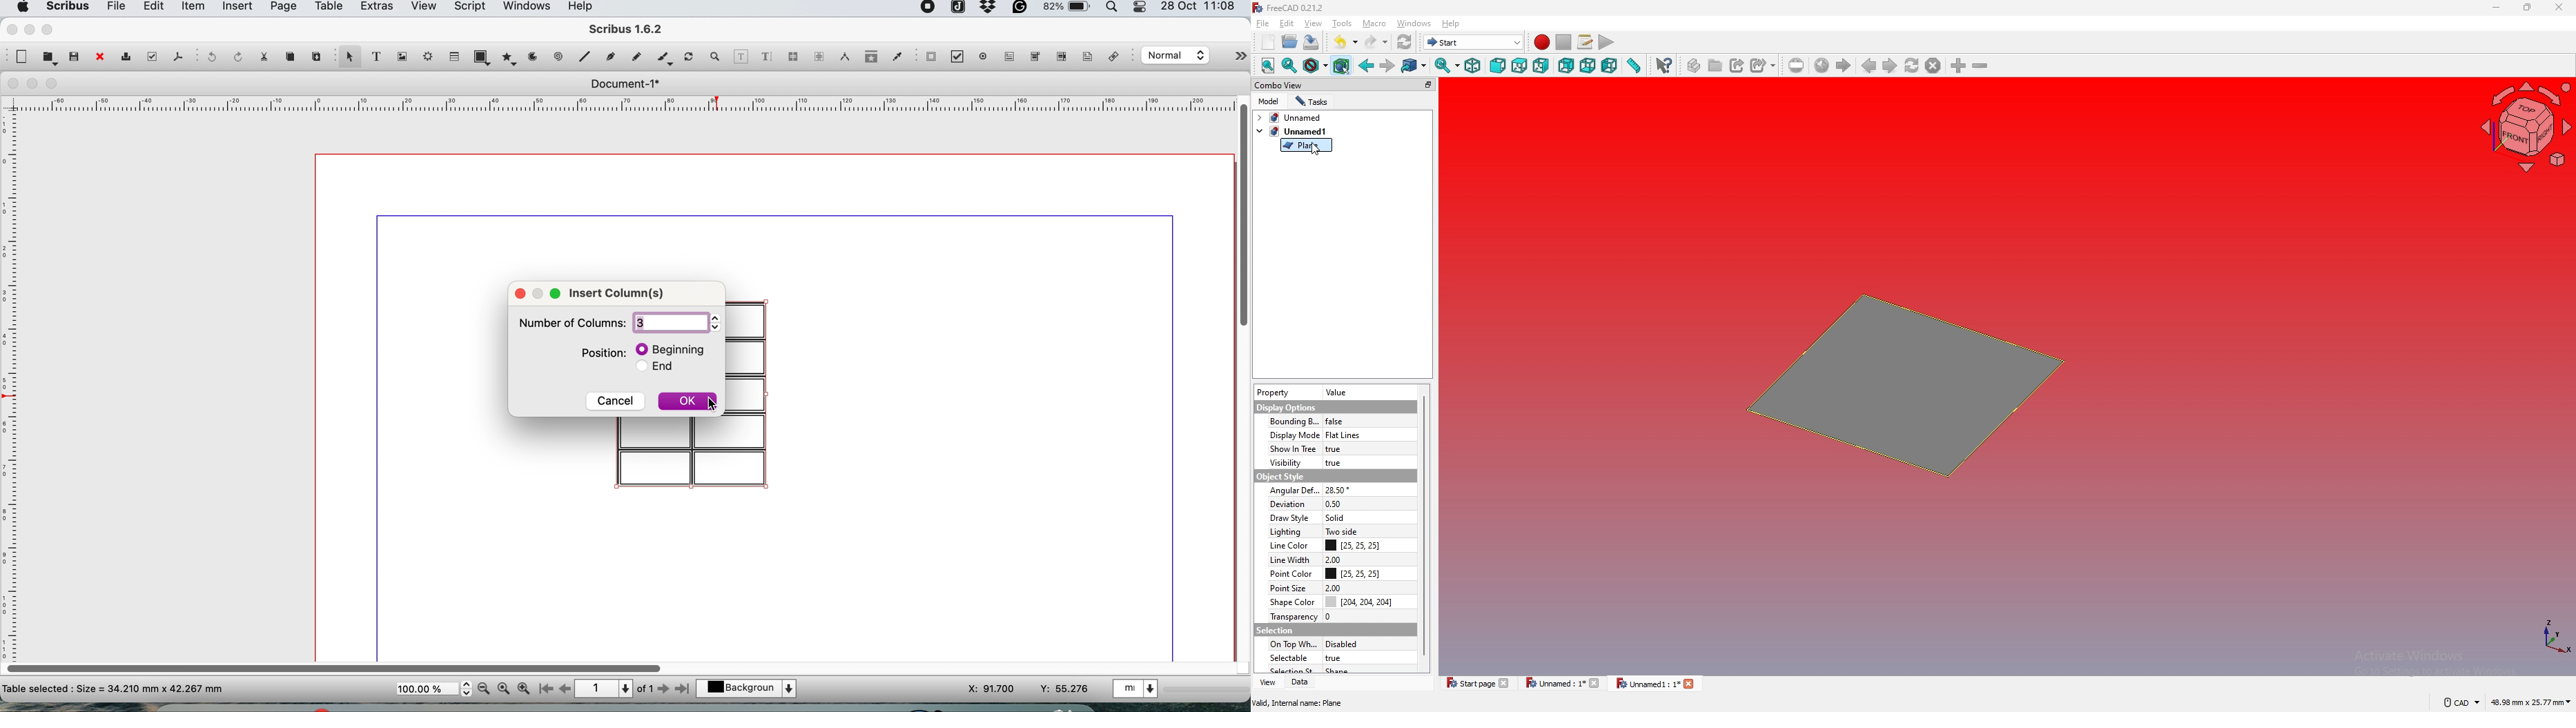  I want to click on copy item properties, so click(868, 59).